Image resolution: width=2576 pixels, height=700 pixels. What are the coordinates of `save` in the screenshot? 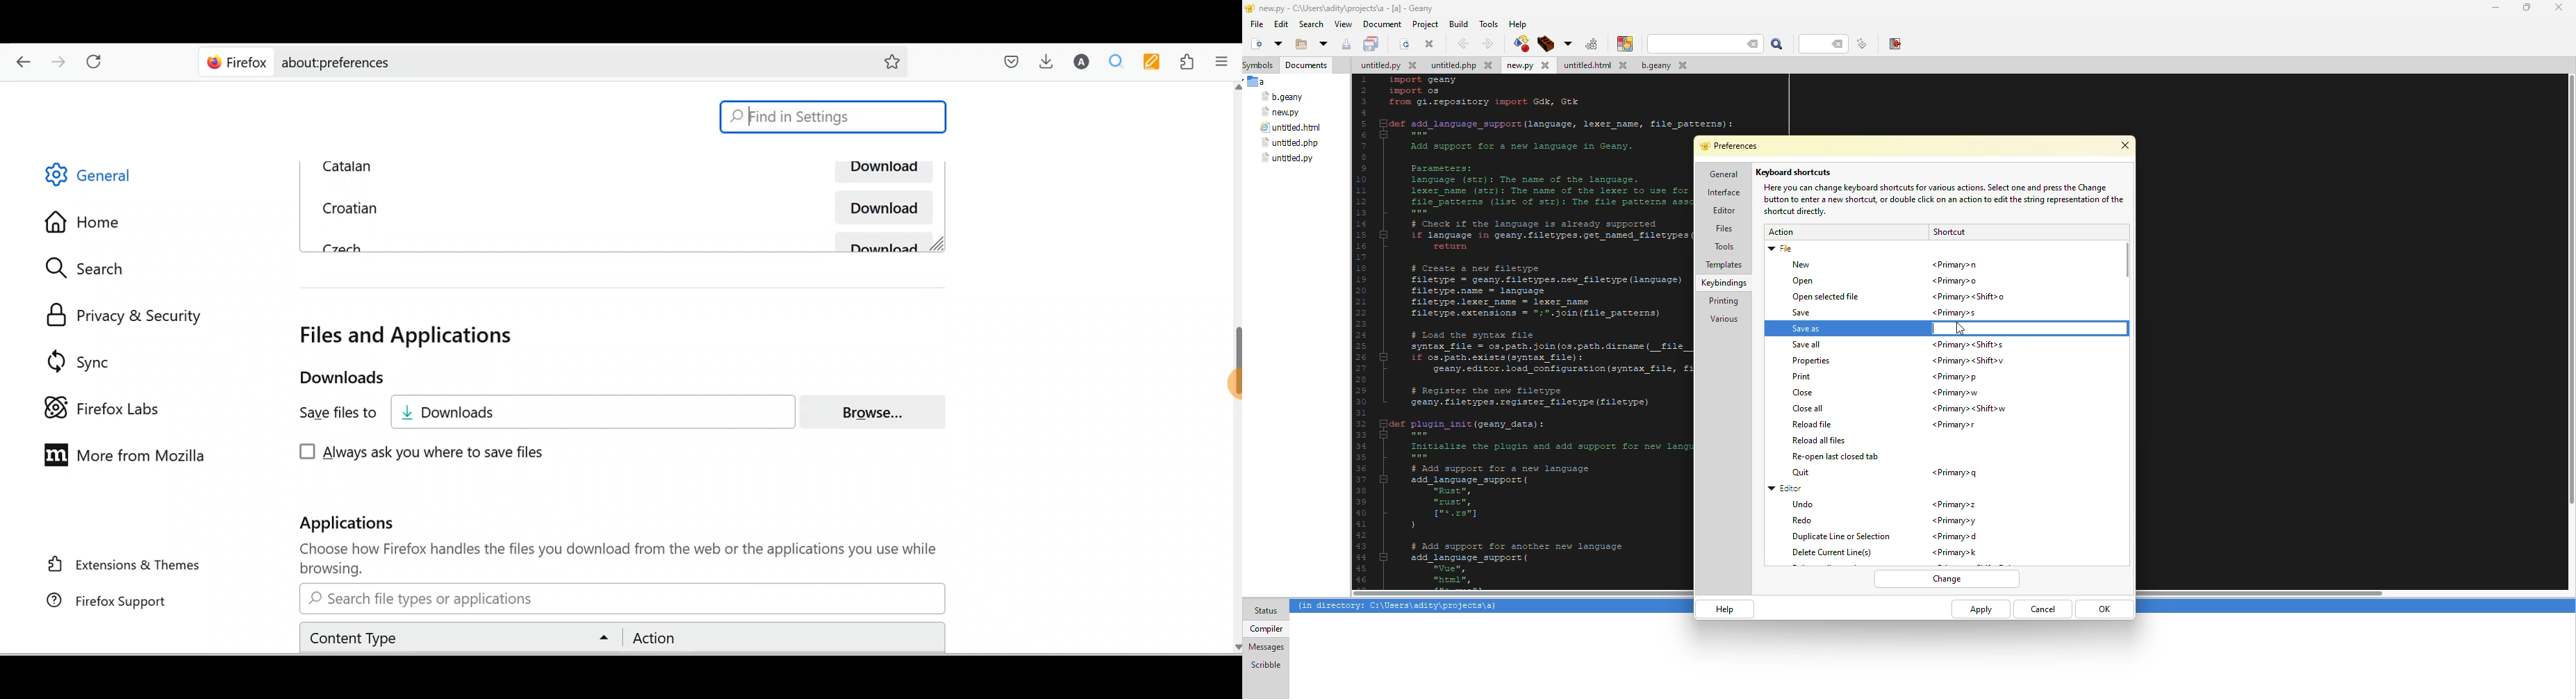 It's located at (1801, 313).